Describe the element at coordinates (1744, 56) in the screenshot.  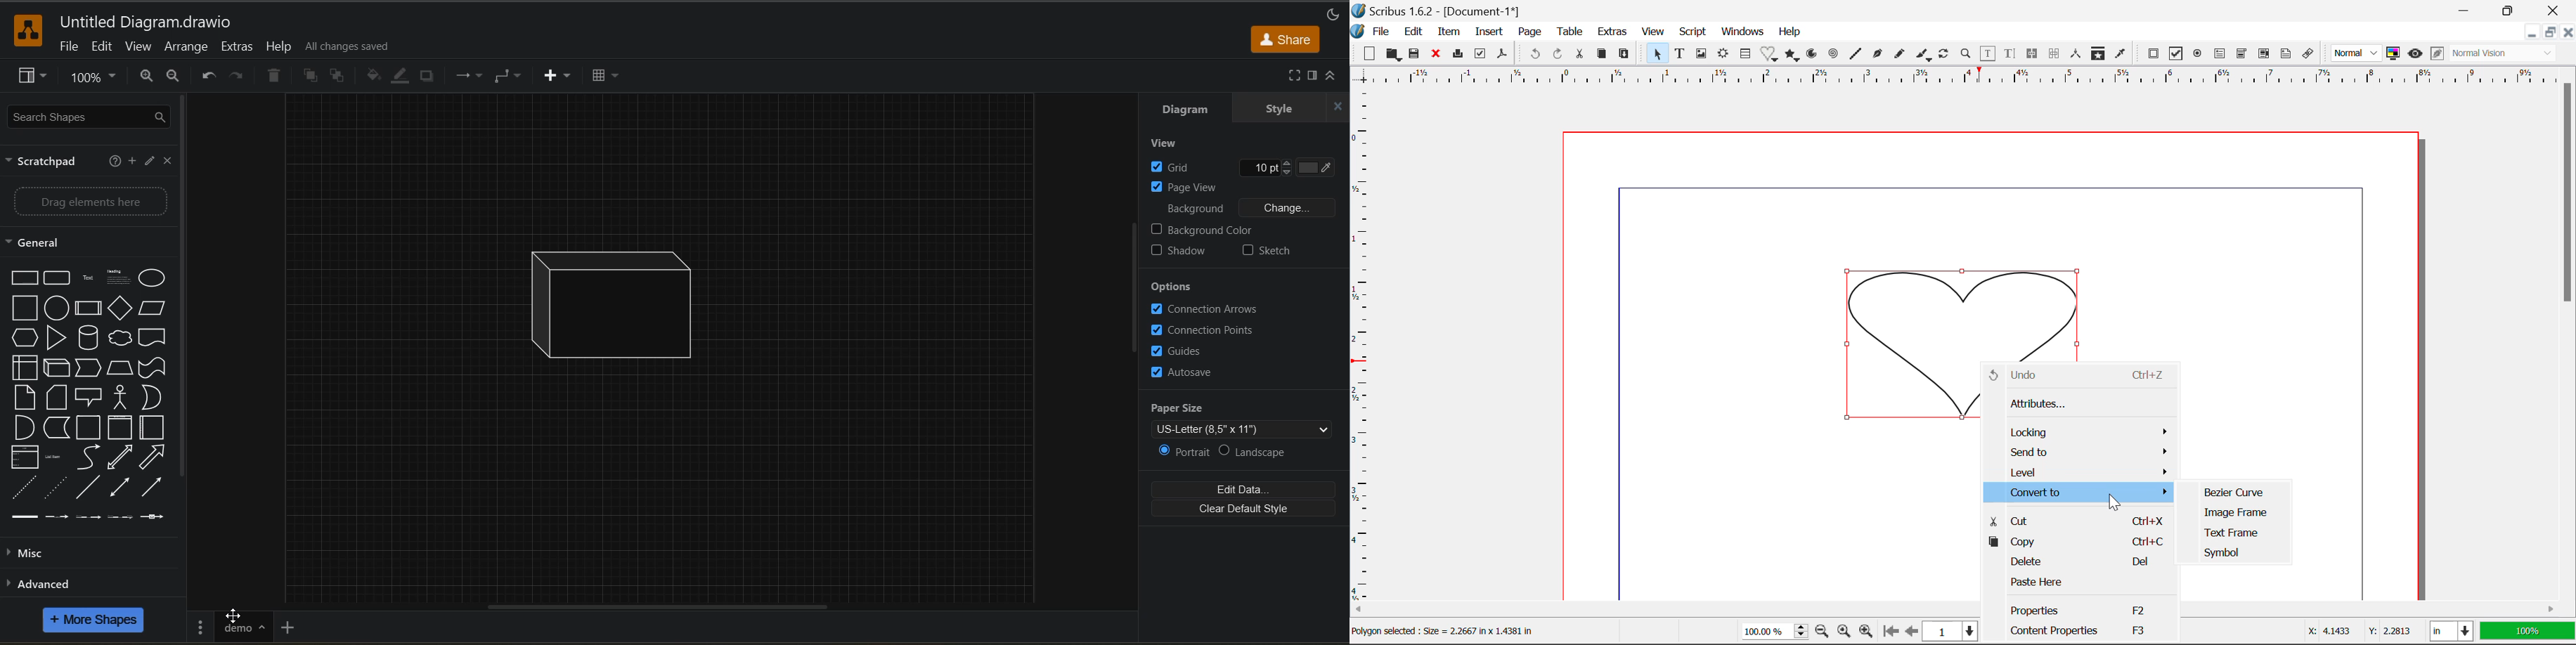
I see `Insert Cells` at that location.